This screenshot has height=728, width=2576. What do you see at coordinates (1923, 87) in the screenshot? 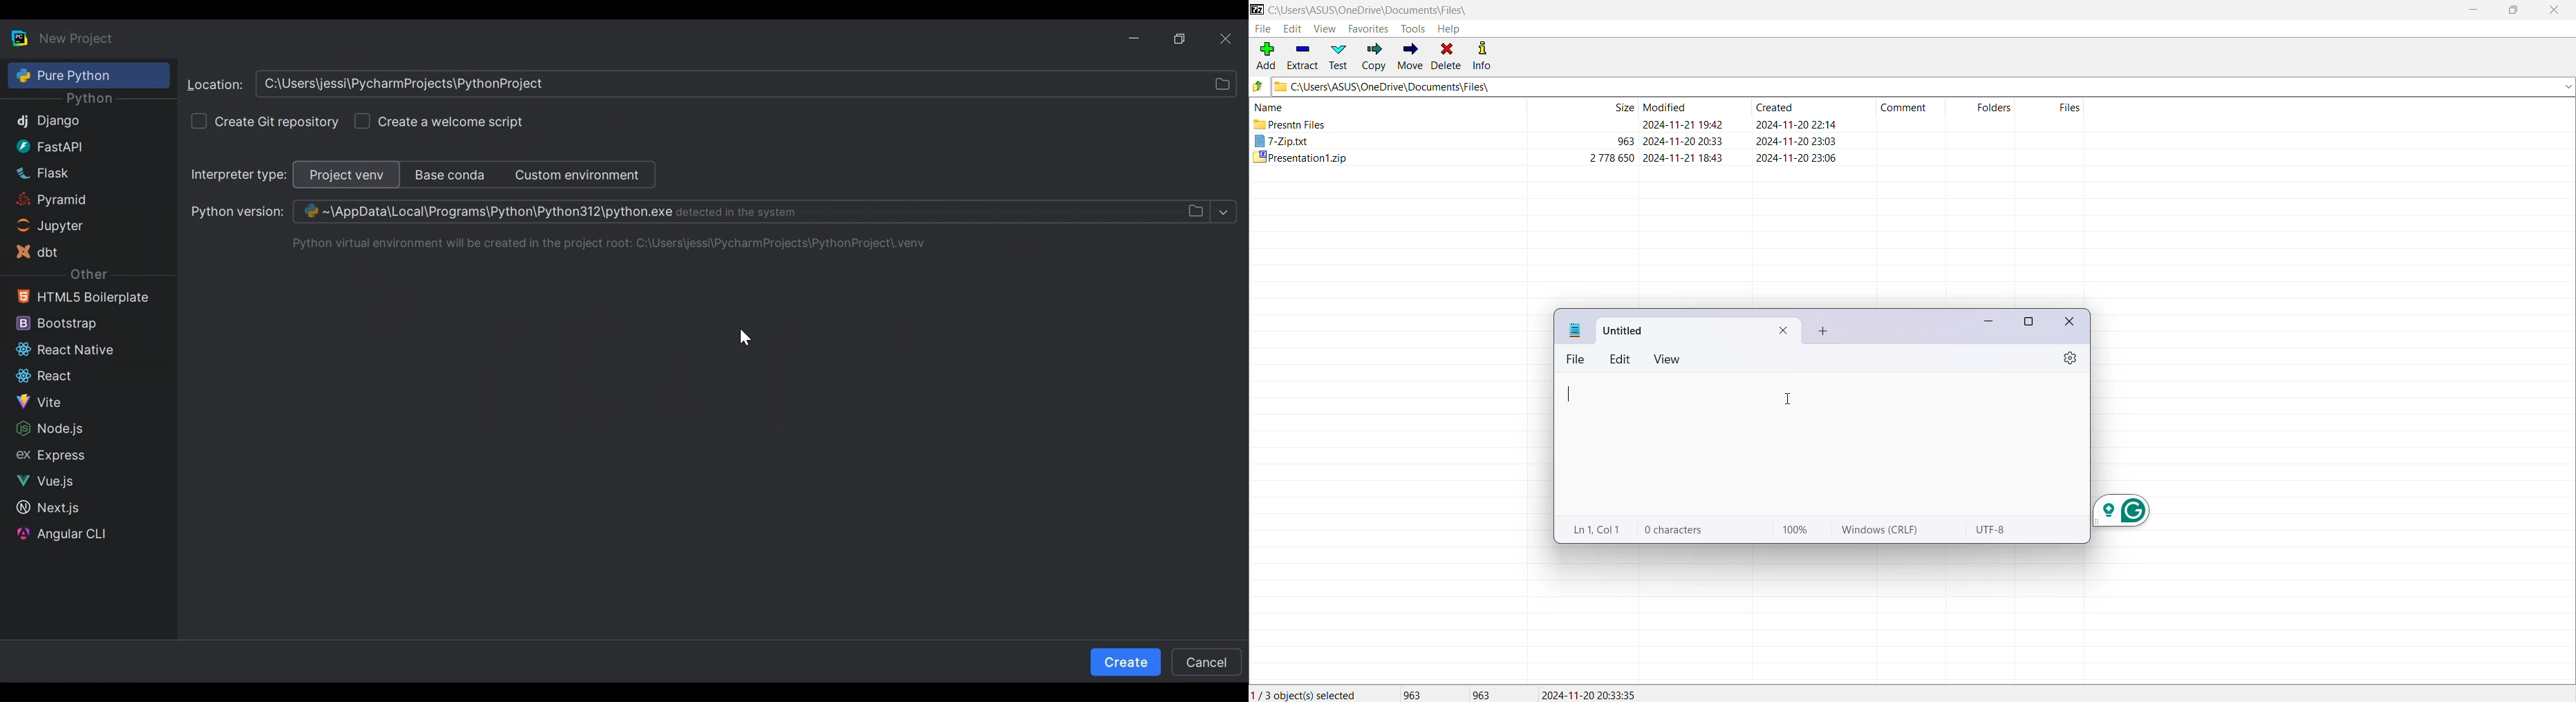
I see `Current Folder Path ` at bounding box center [1923, 87].